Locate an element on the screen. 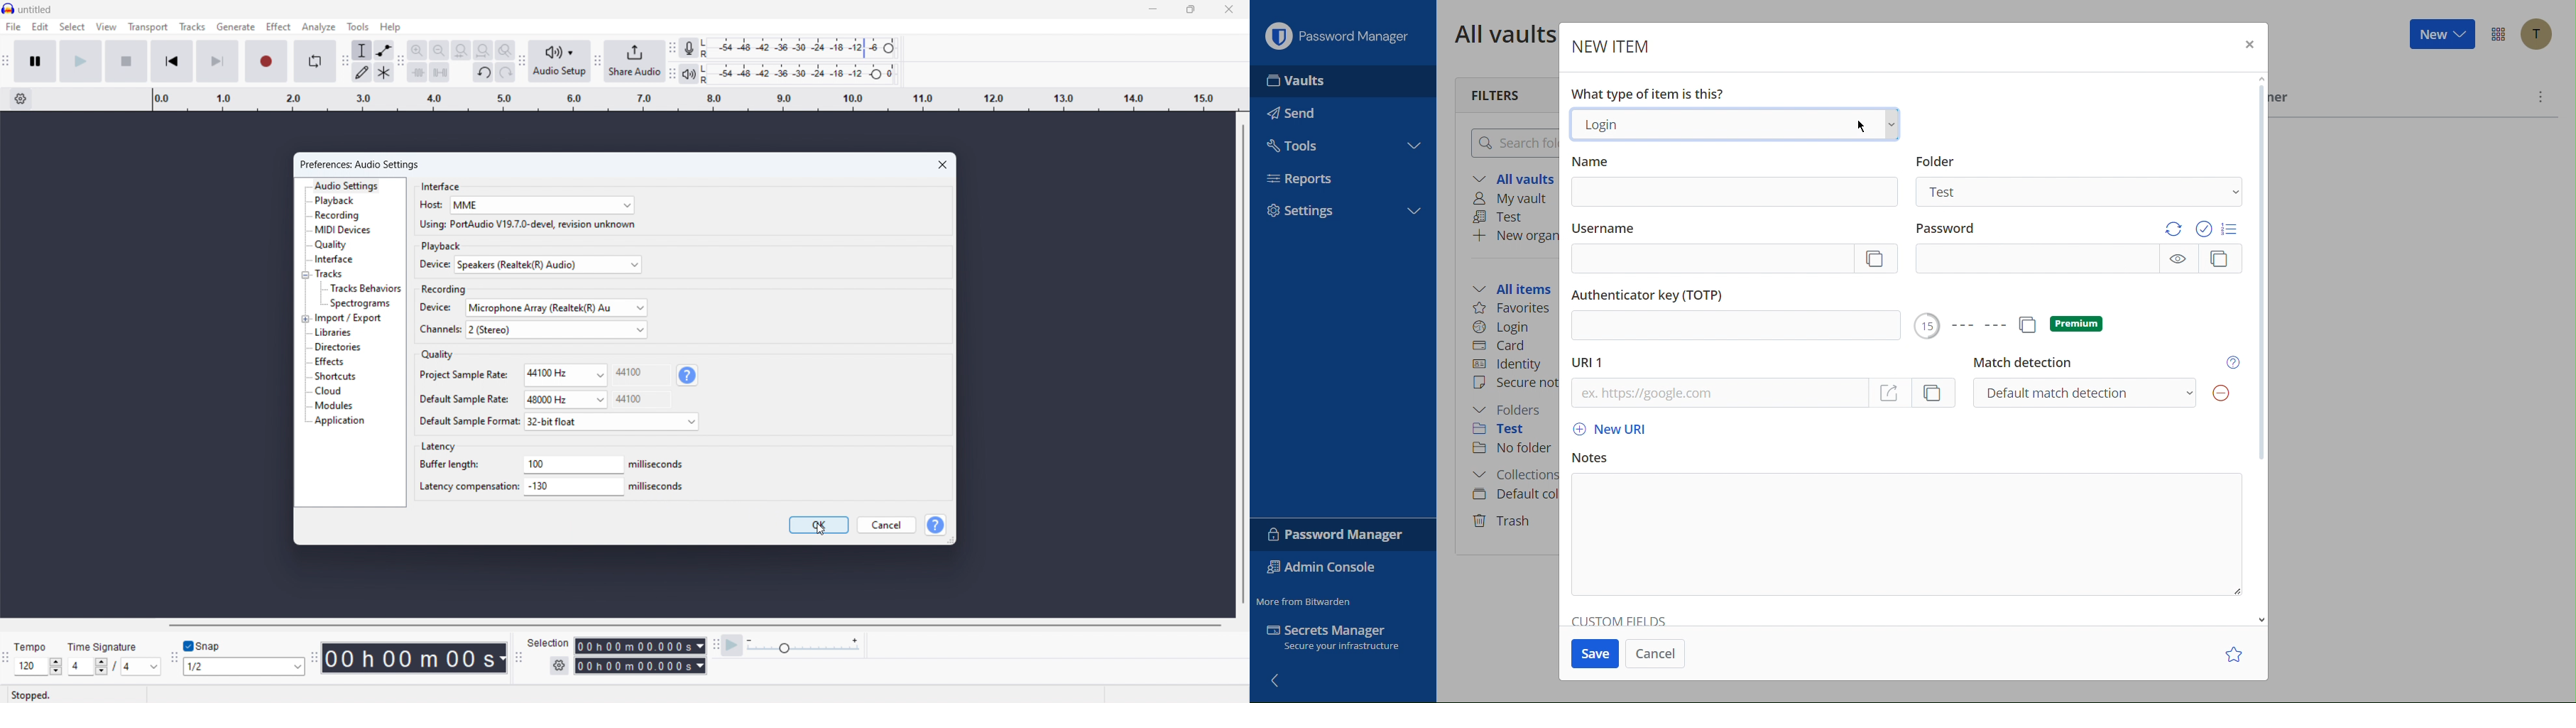 Image resolution: width=2576 pixels, height=728 pixels. set tempo is located at coordinates (38, 667).